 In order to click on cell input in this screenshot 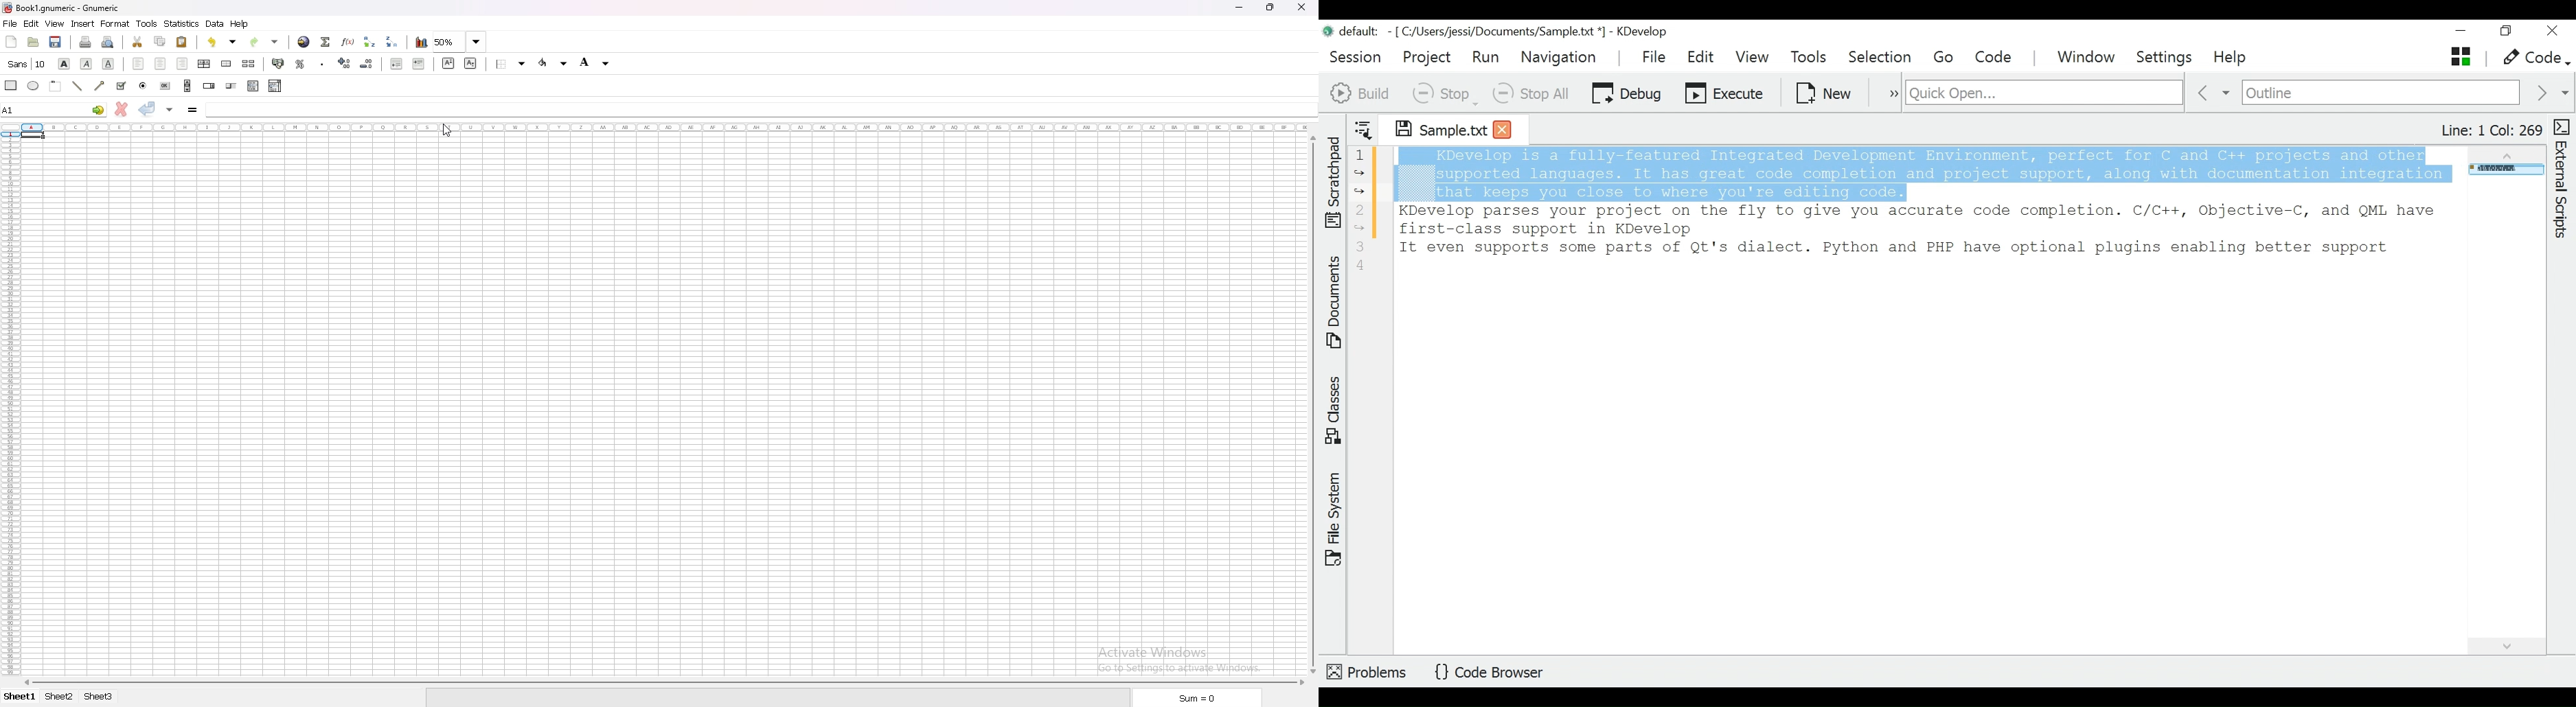, I will do `click(758, 108)`.